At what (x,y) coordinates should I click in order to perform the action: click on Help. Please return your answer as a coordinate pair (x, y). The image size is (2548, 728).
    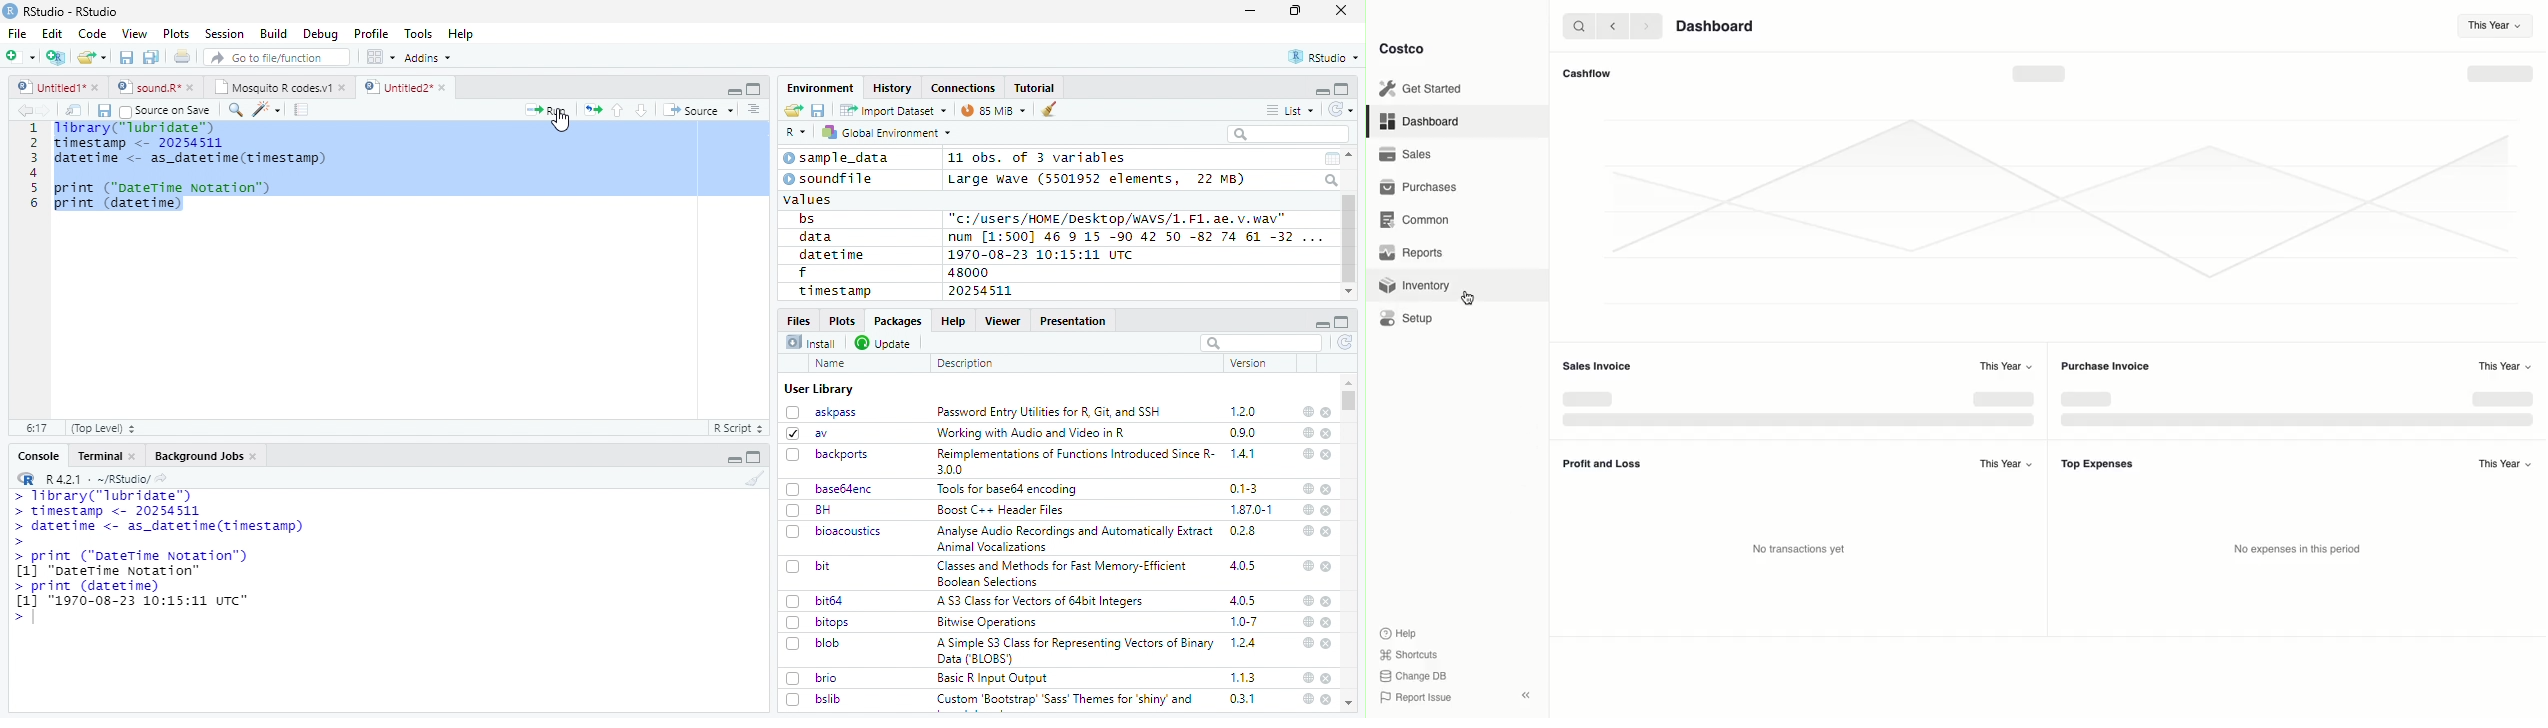
    Looking at the image, I should click on (1400, 631).